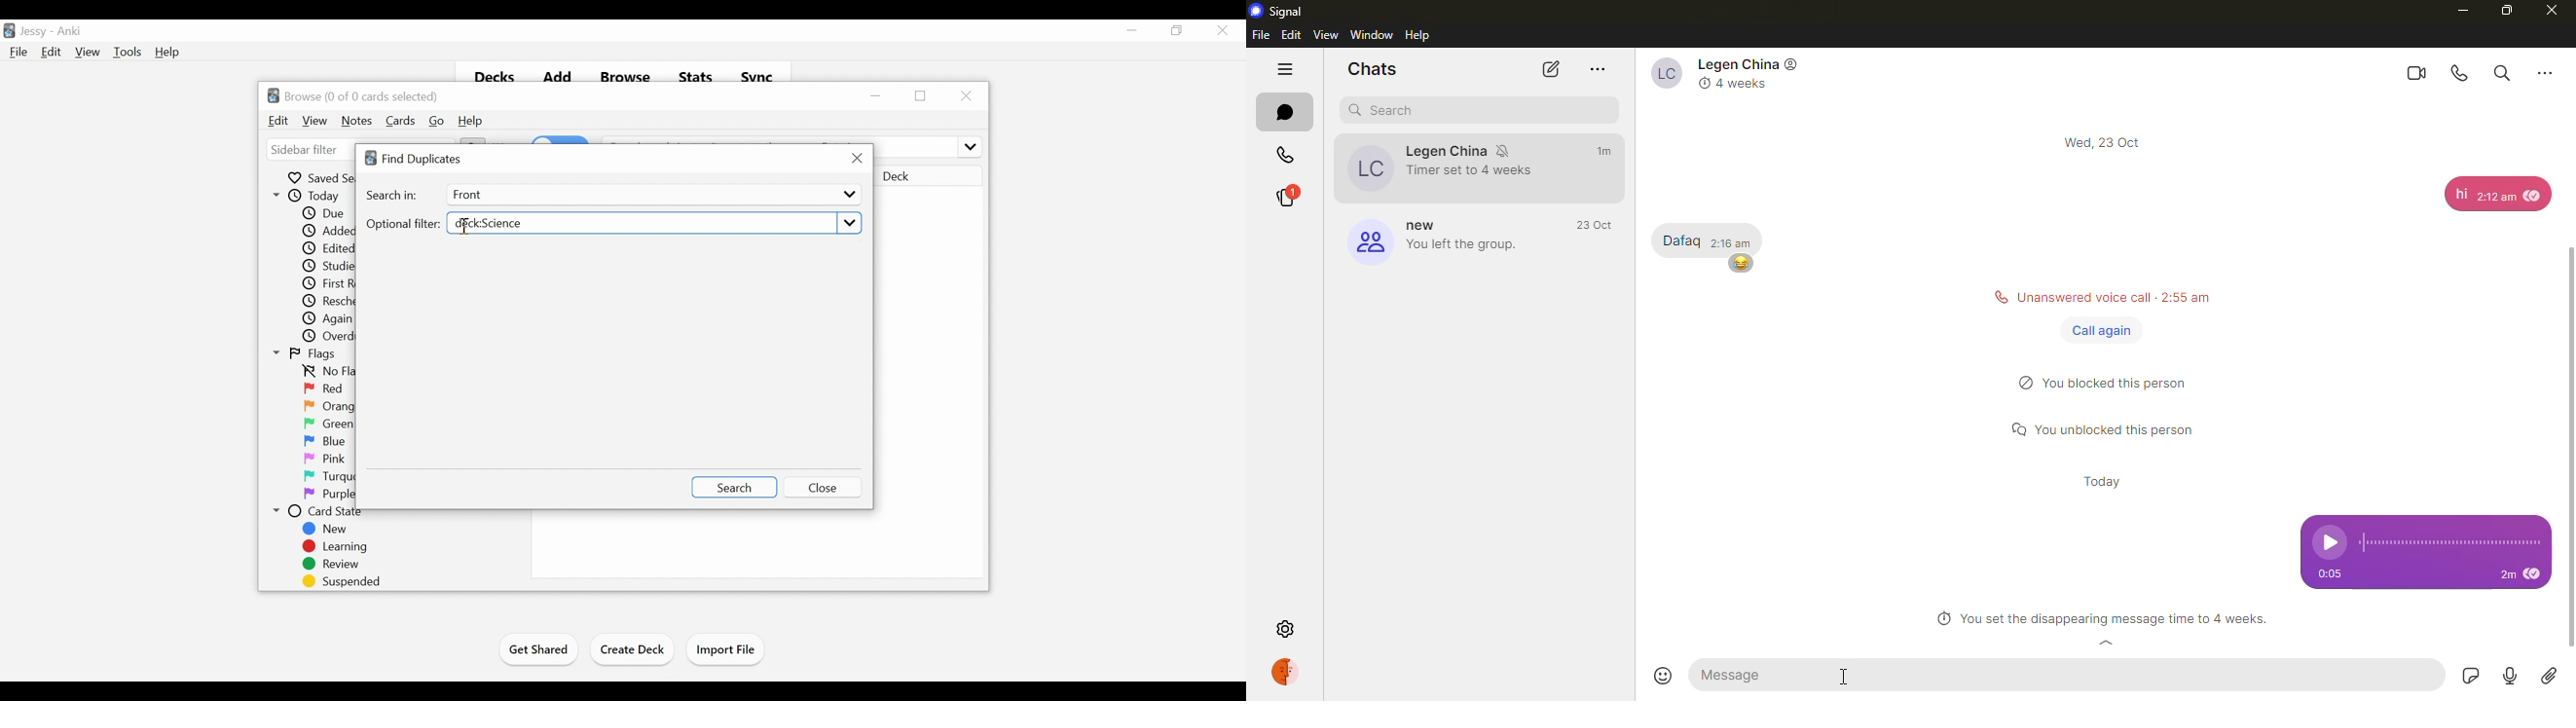 The width and height of the screenshot is (2576, 728). What do you see at coordinates (323, 512) in the screenshot?
I see `Card State` at bounding box center [323, 512].